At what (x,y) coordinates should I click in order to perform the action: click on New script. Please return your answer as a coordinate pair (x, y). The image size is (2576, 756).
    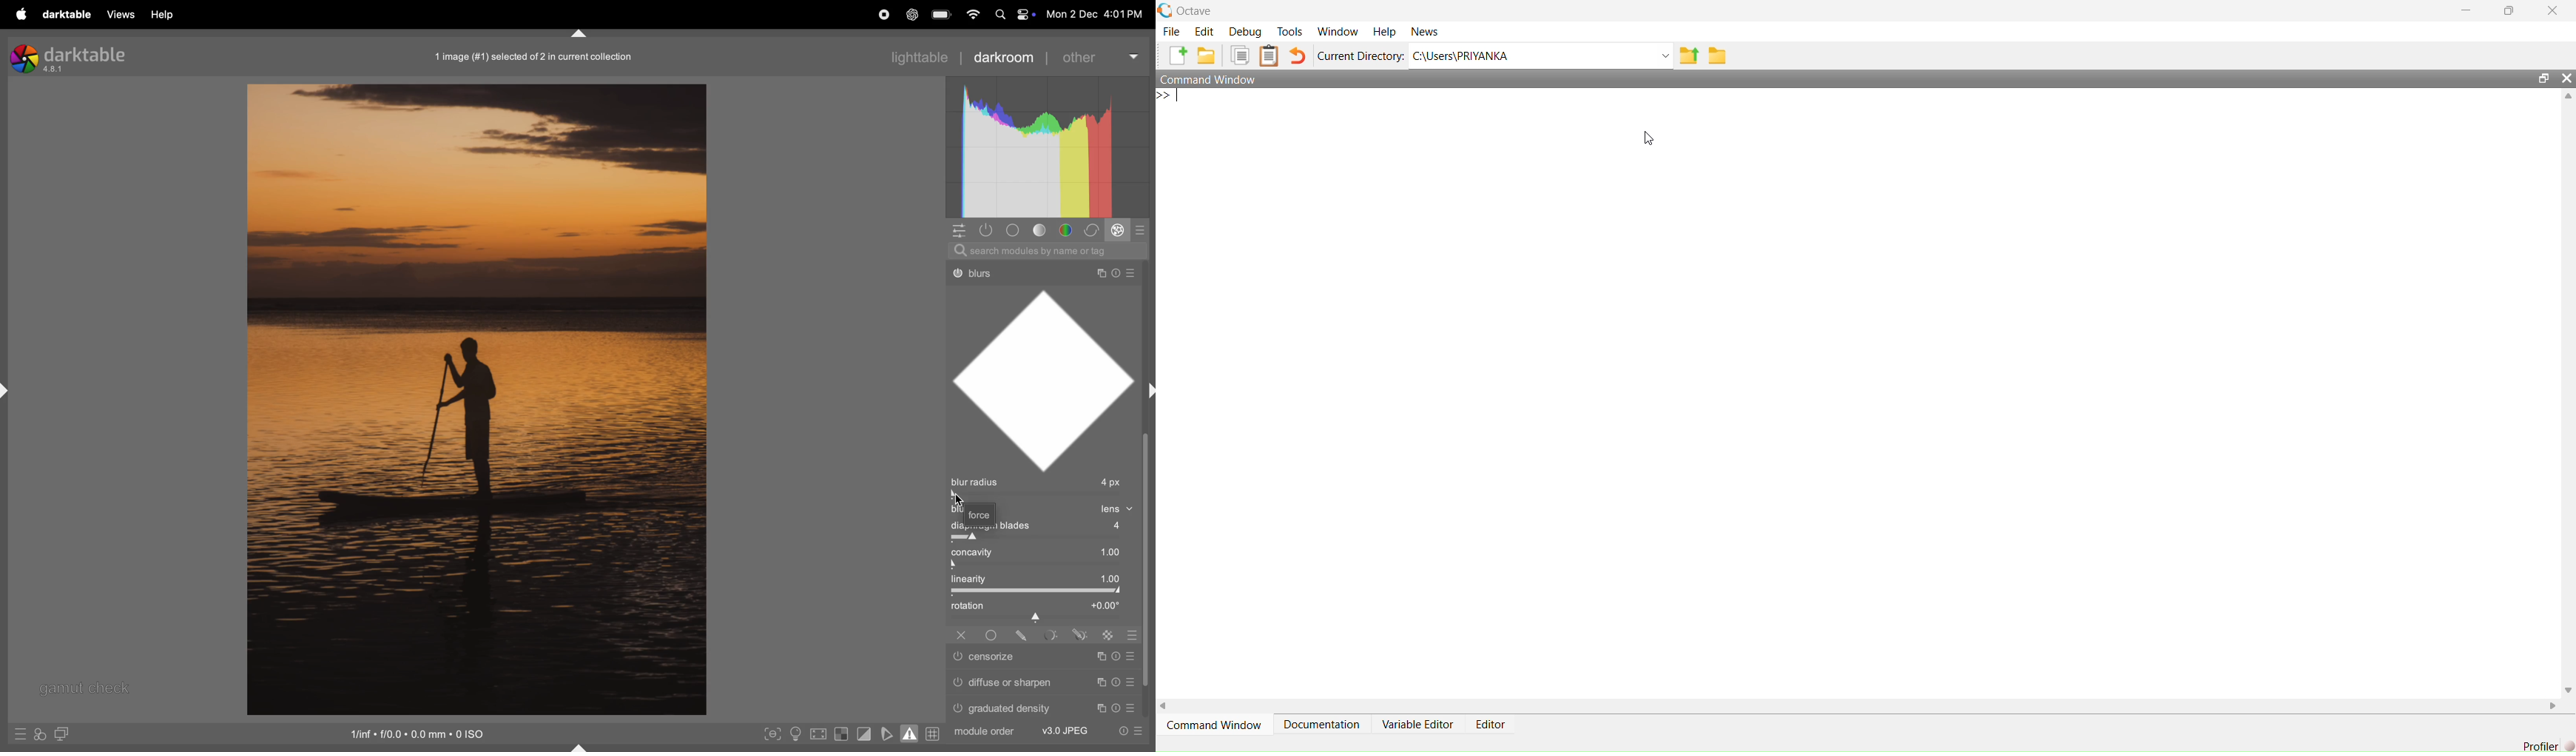
    Looking at the image, I should click on (1179, 56).